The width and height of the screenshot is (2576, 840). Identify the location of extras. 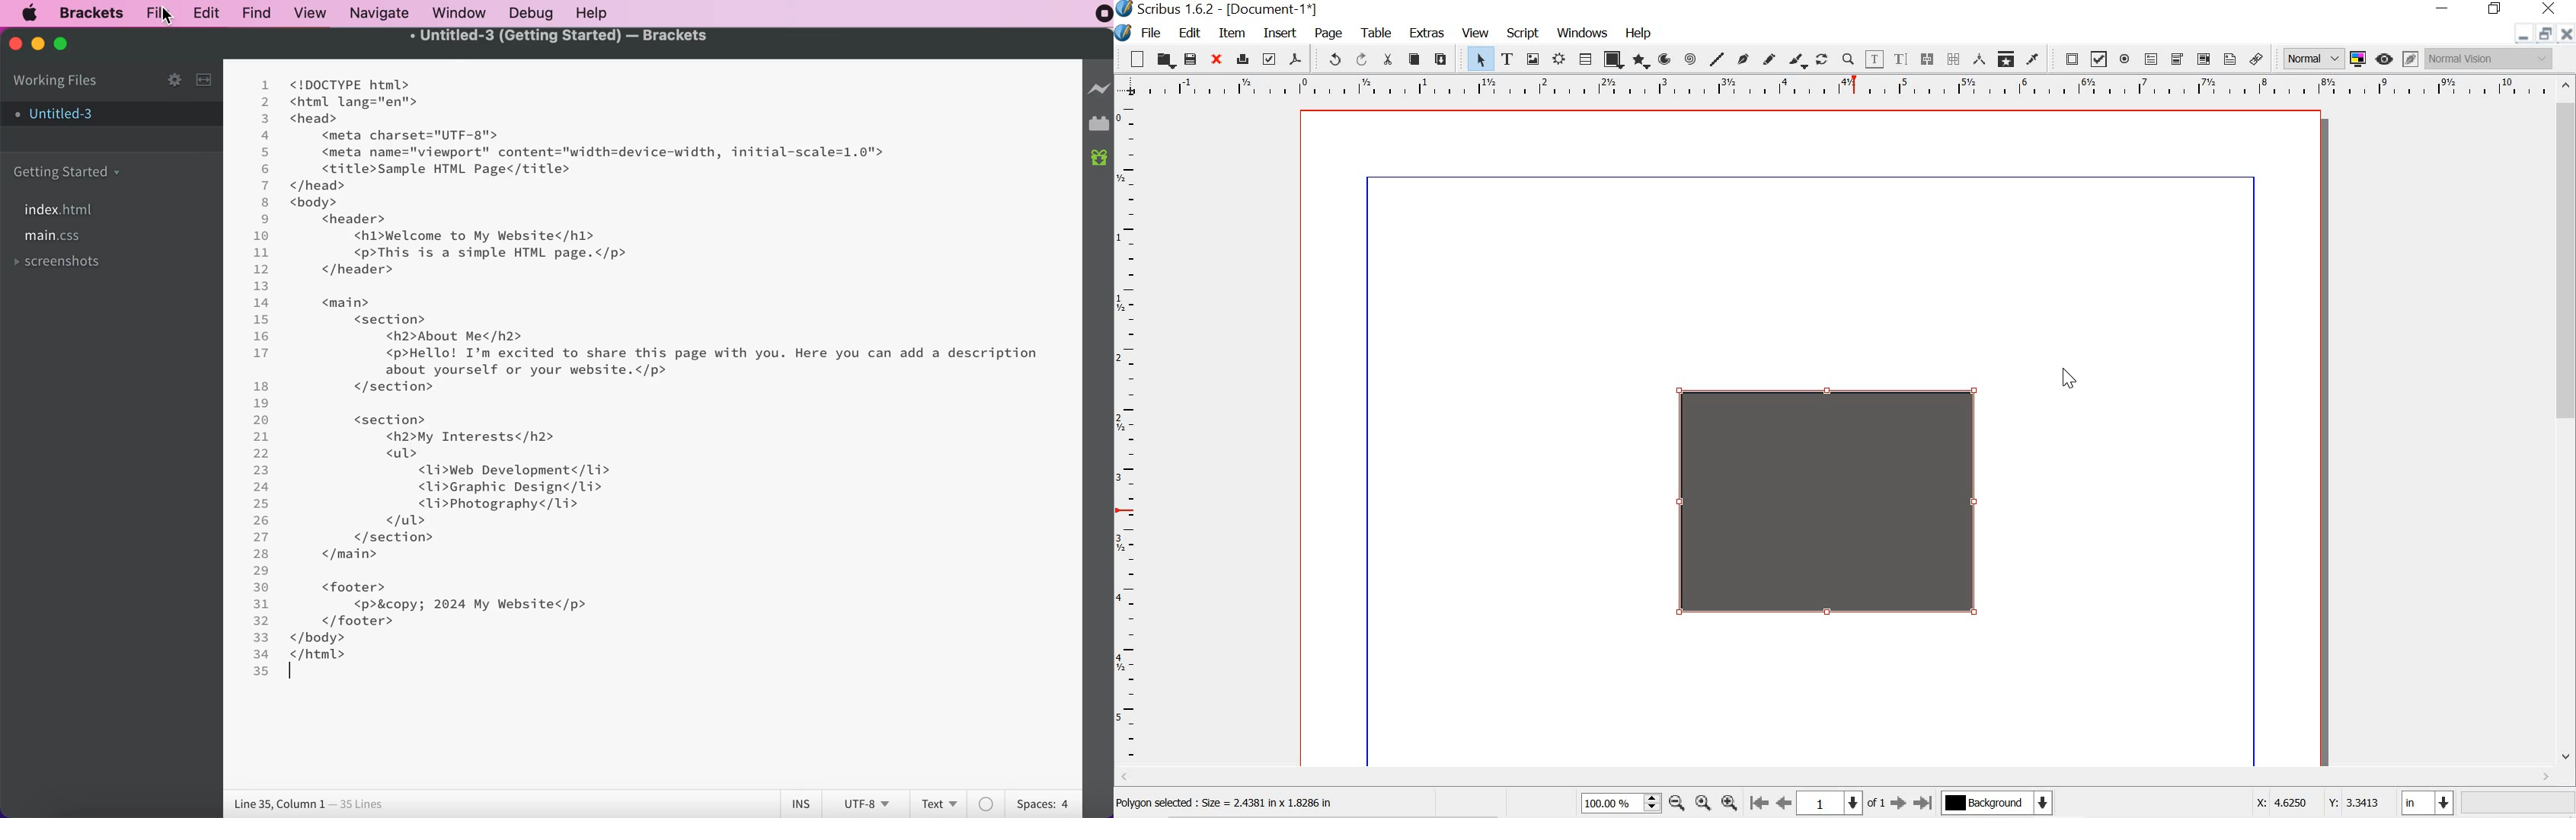
(1426, 34).